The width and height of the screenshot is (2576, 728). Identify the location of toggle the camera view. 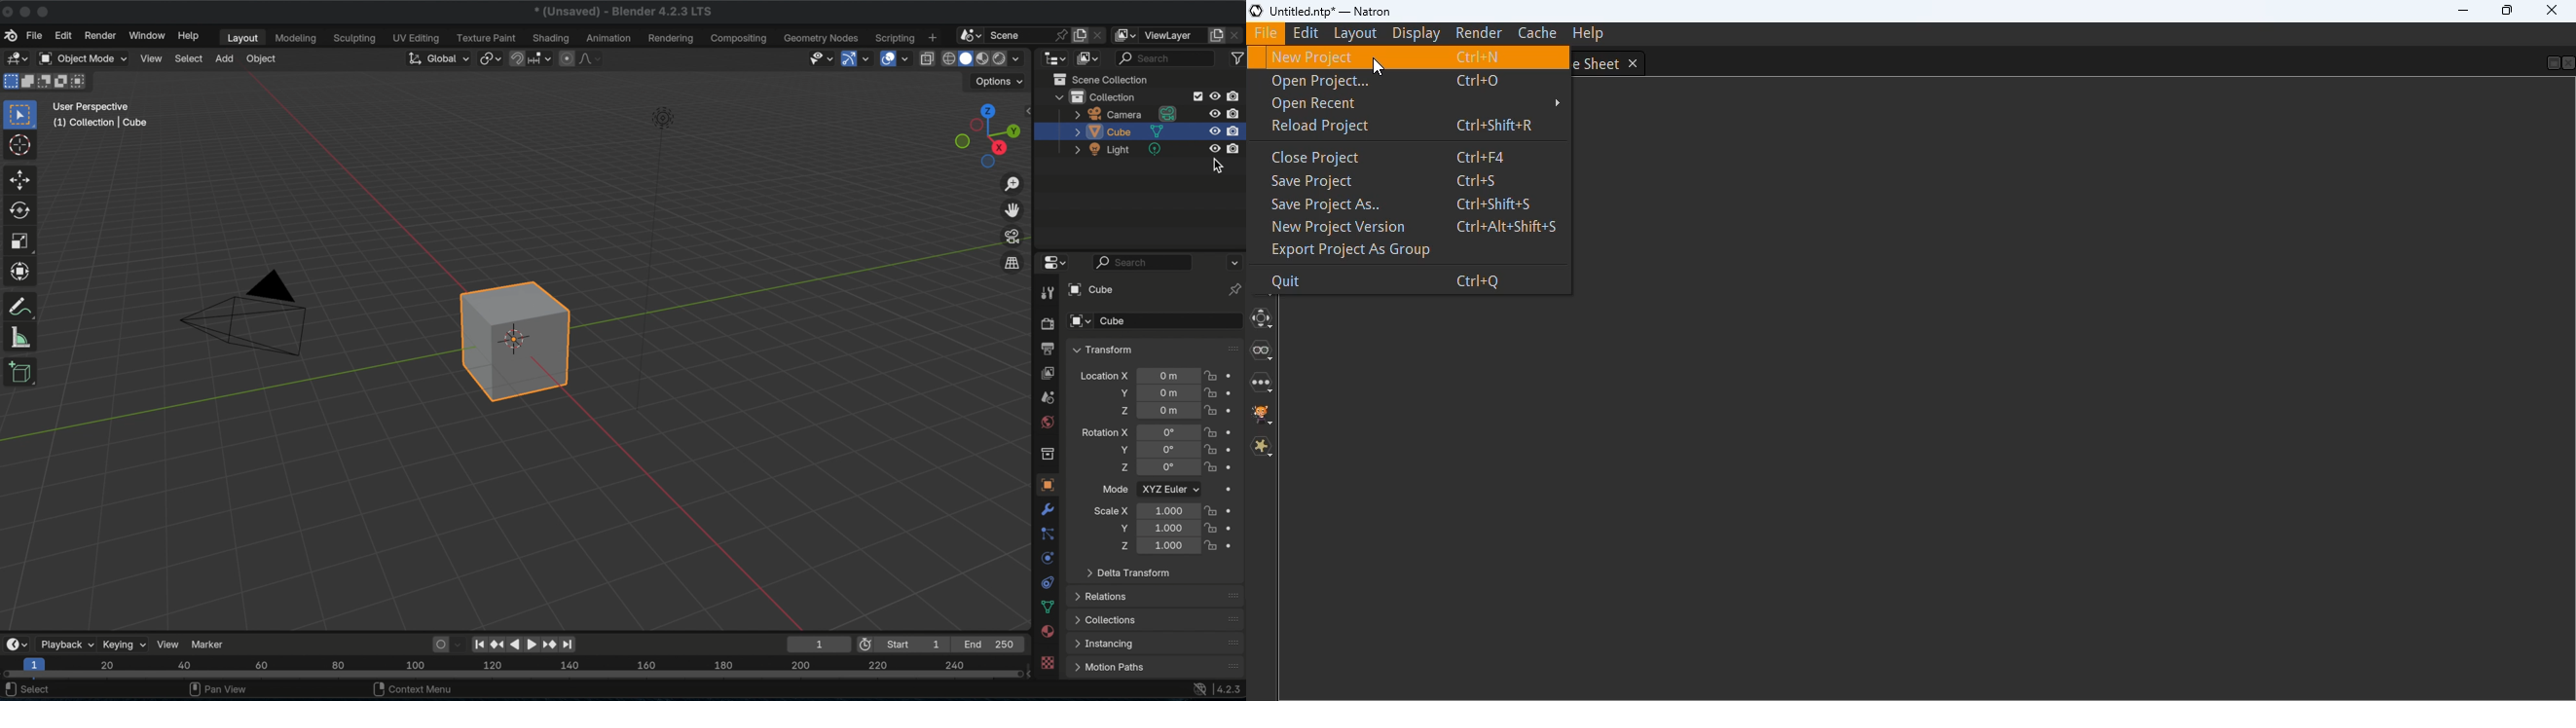
(1011, 234).